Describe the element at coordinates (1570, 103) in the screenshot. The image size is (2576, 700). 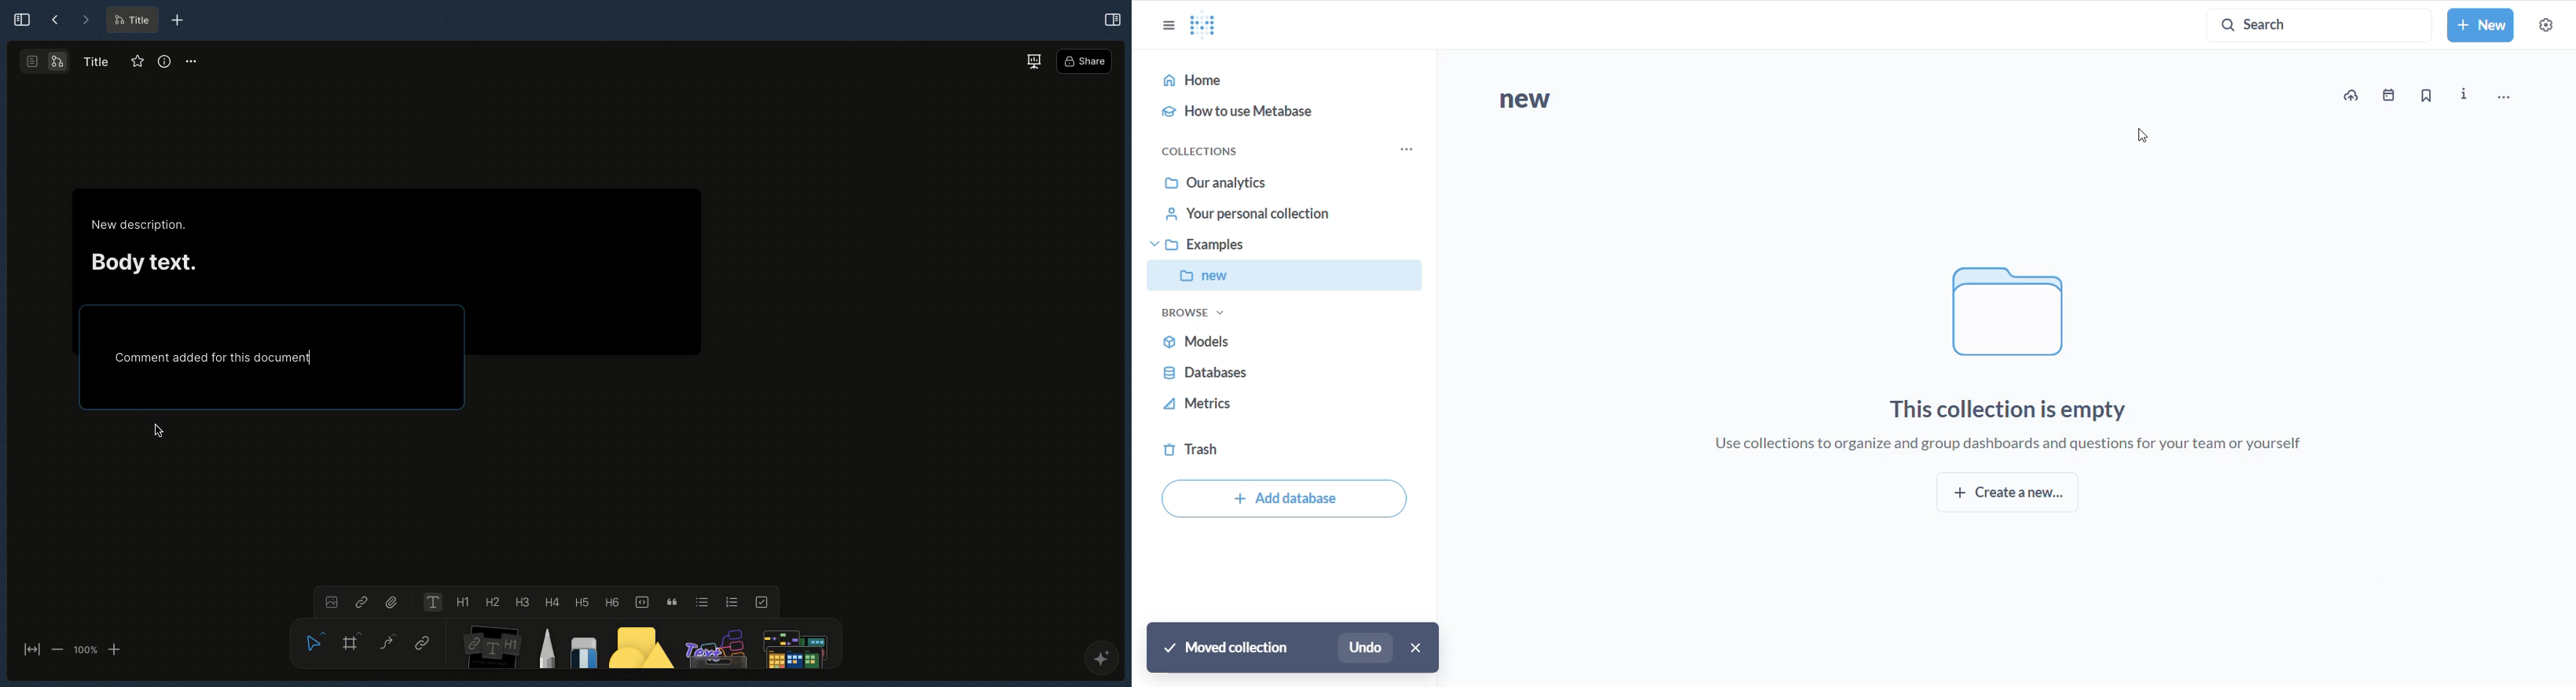
I see `new` at that location.